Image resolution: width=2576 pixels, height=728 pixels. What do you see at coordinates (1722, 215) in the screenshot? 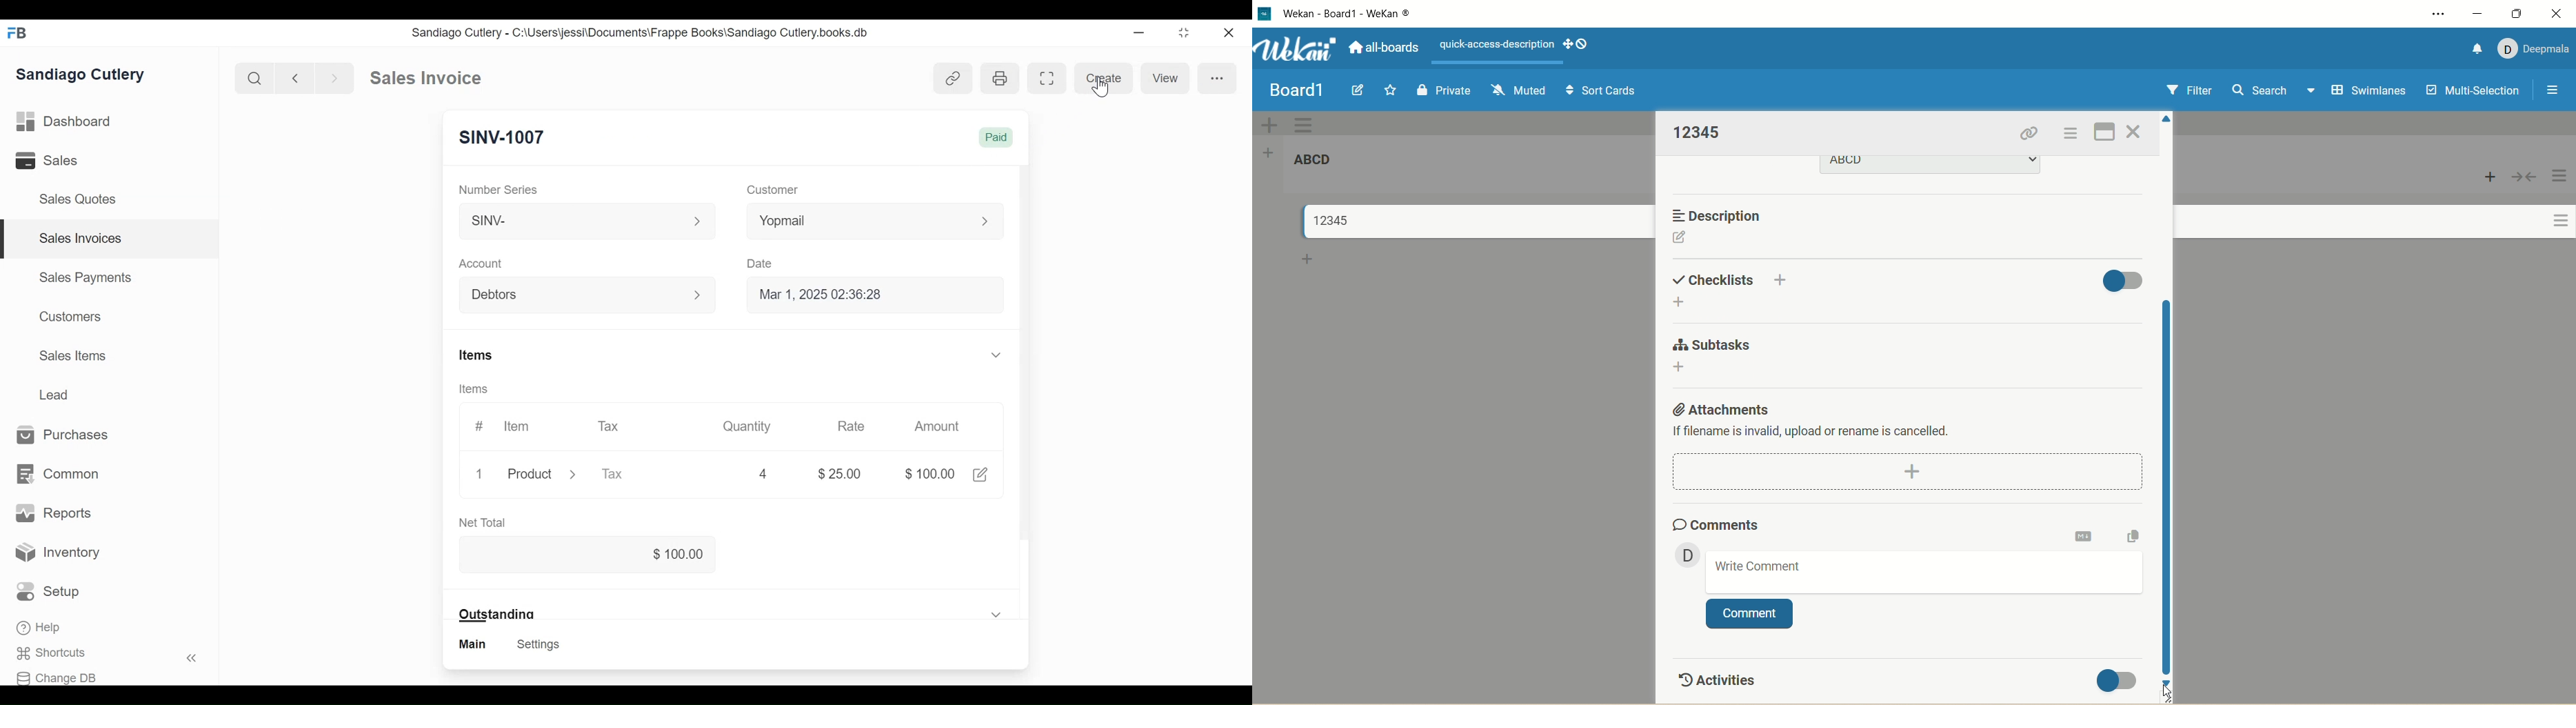
I see `description` at bounding box center [1722, 215].